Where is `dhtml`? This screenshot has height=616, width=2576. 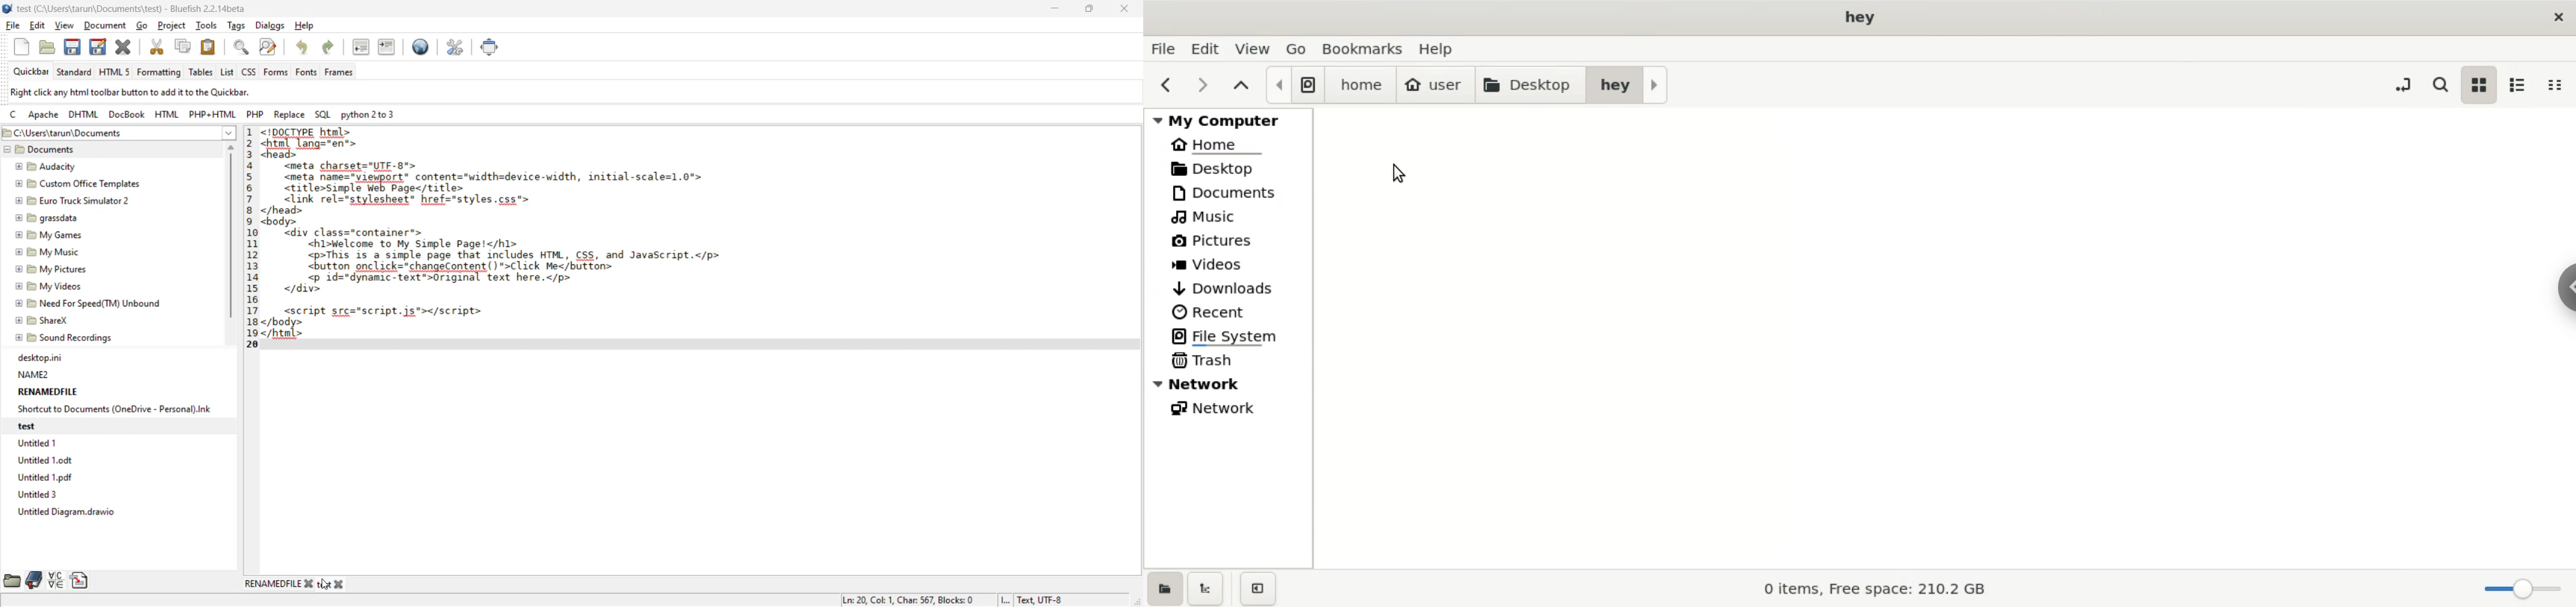
dhtml is located at coordinates (84, 116).